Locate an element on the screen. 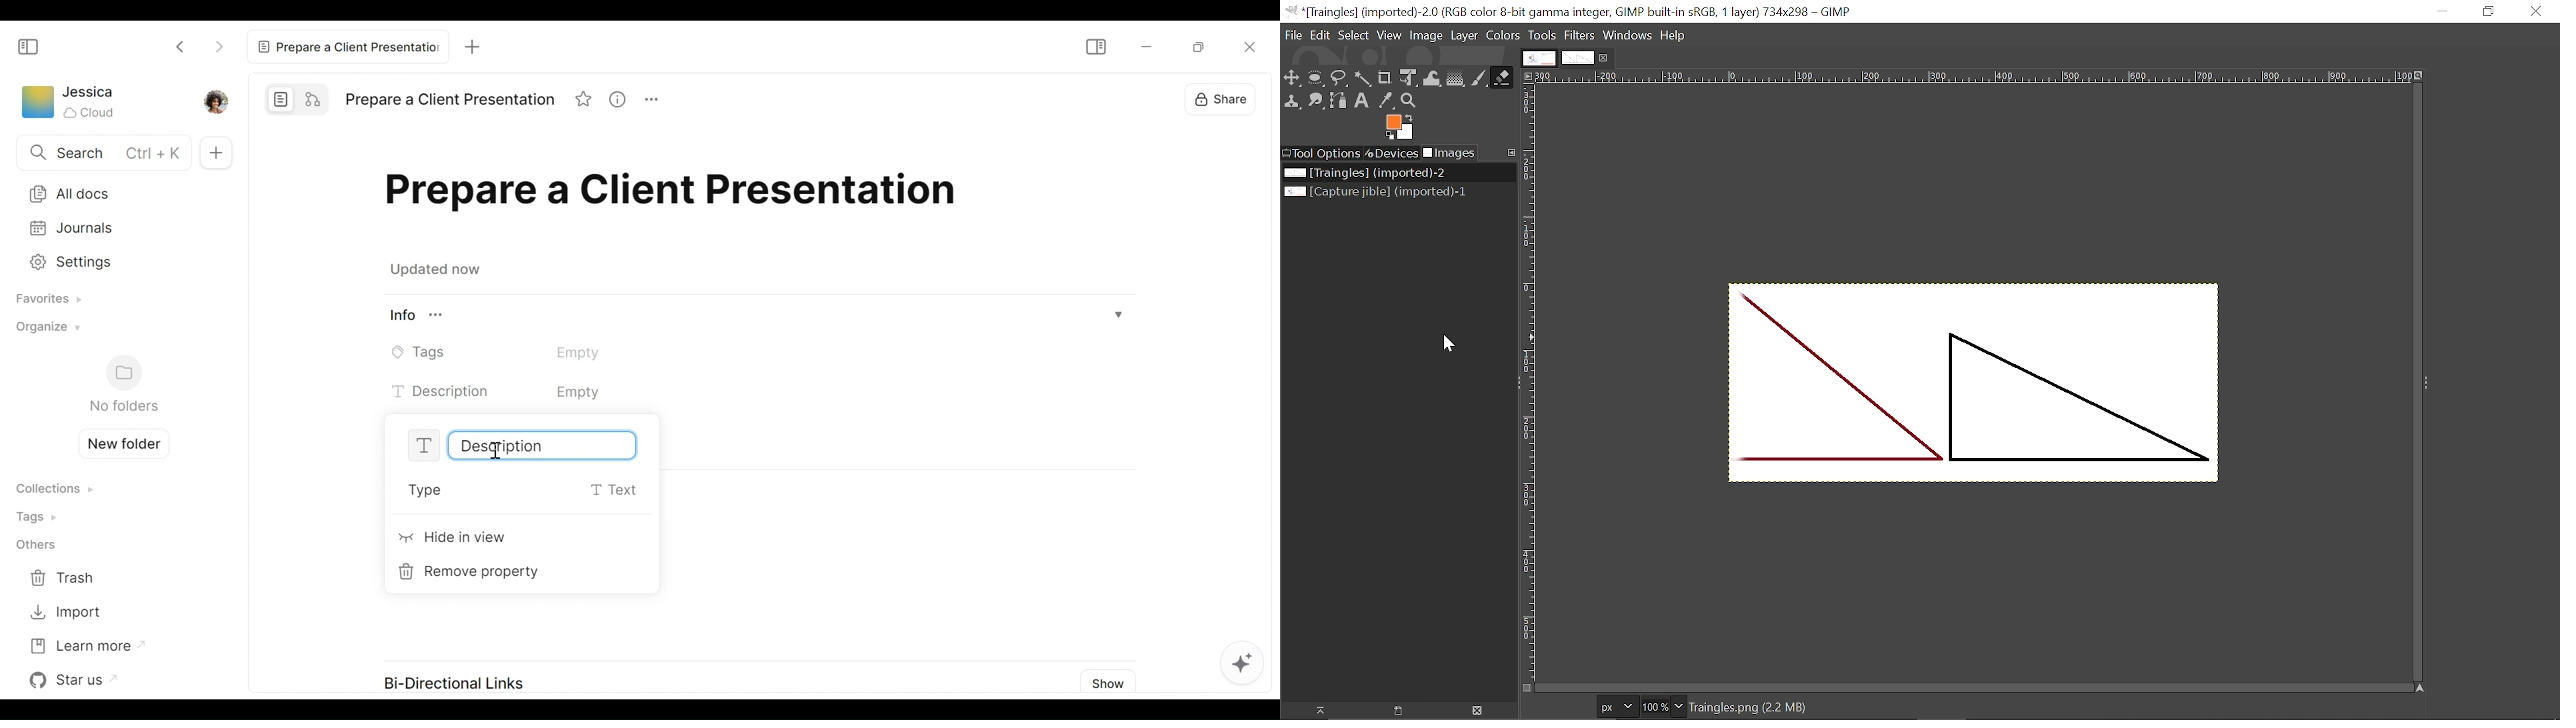 The height and width of the screenshot is (728, 2576). Trash is located at coordinates (65, 579).